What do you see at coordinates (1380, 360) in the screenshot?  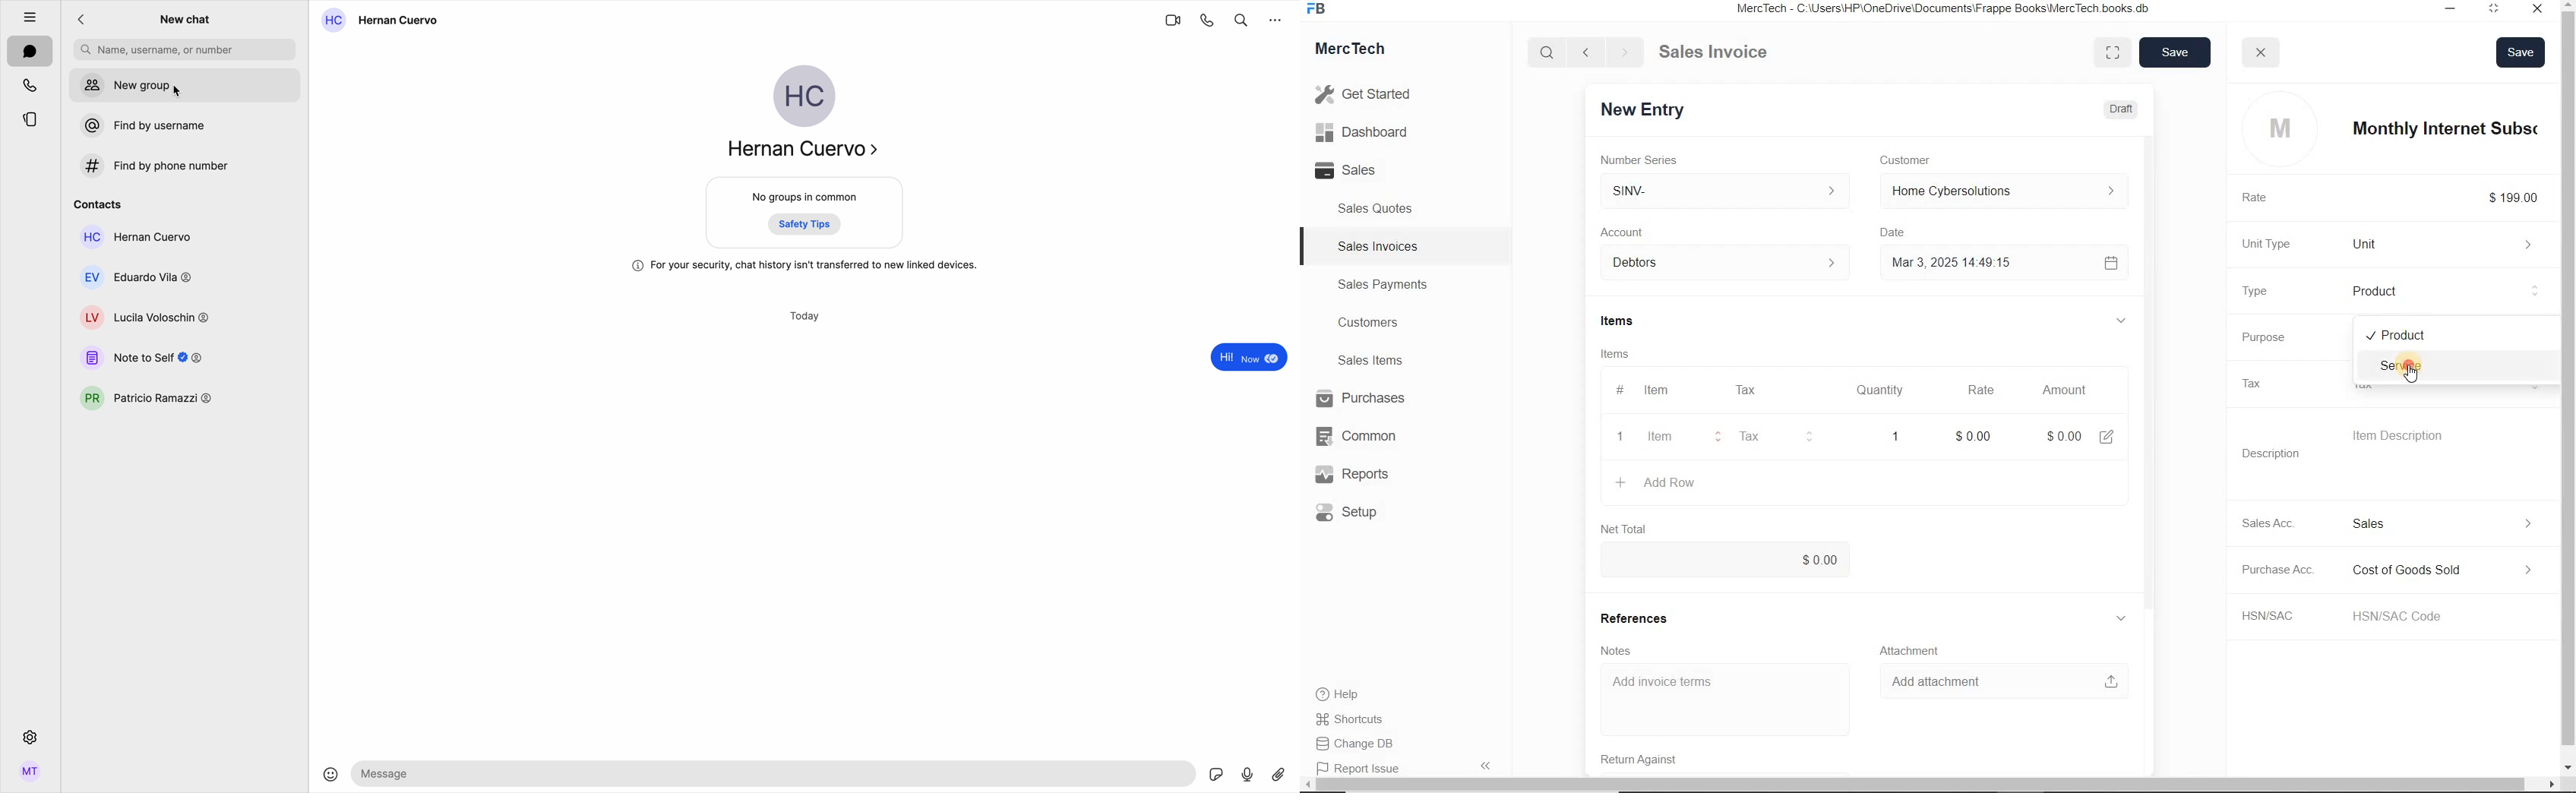 I see `Sales Items` at bounding box center [1380, 360].